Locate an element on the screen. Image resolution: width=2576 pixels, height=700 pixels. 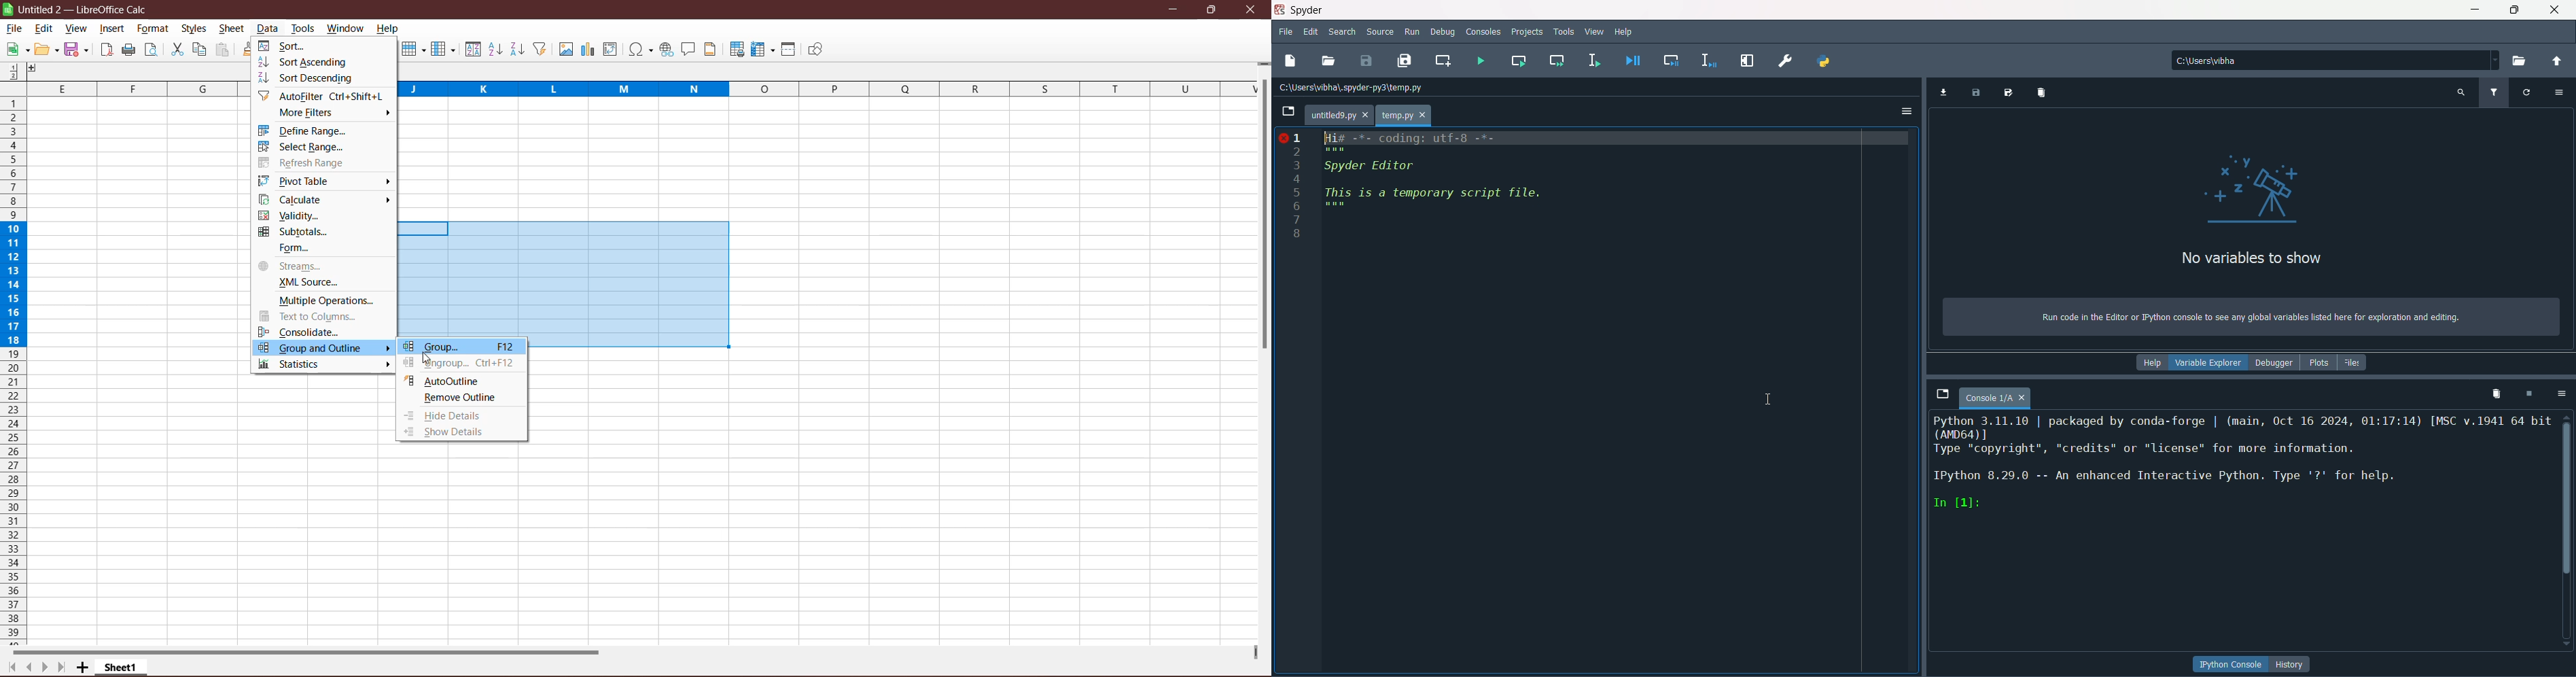
minimize/maximize is located at coordinates (2512, 10).